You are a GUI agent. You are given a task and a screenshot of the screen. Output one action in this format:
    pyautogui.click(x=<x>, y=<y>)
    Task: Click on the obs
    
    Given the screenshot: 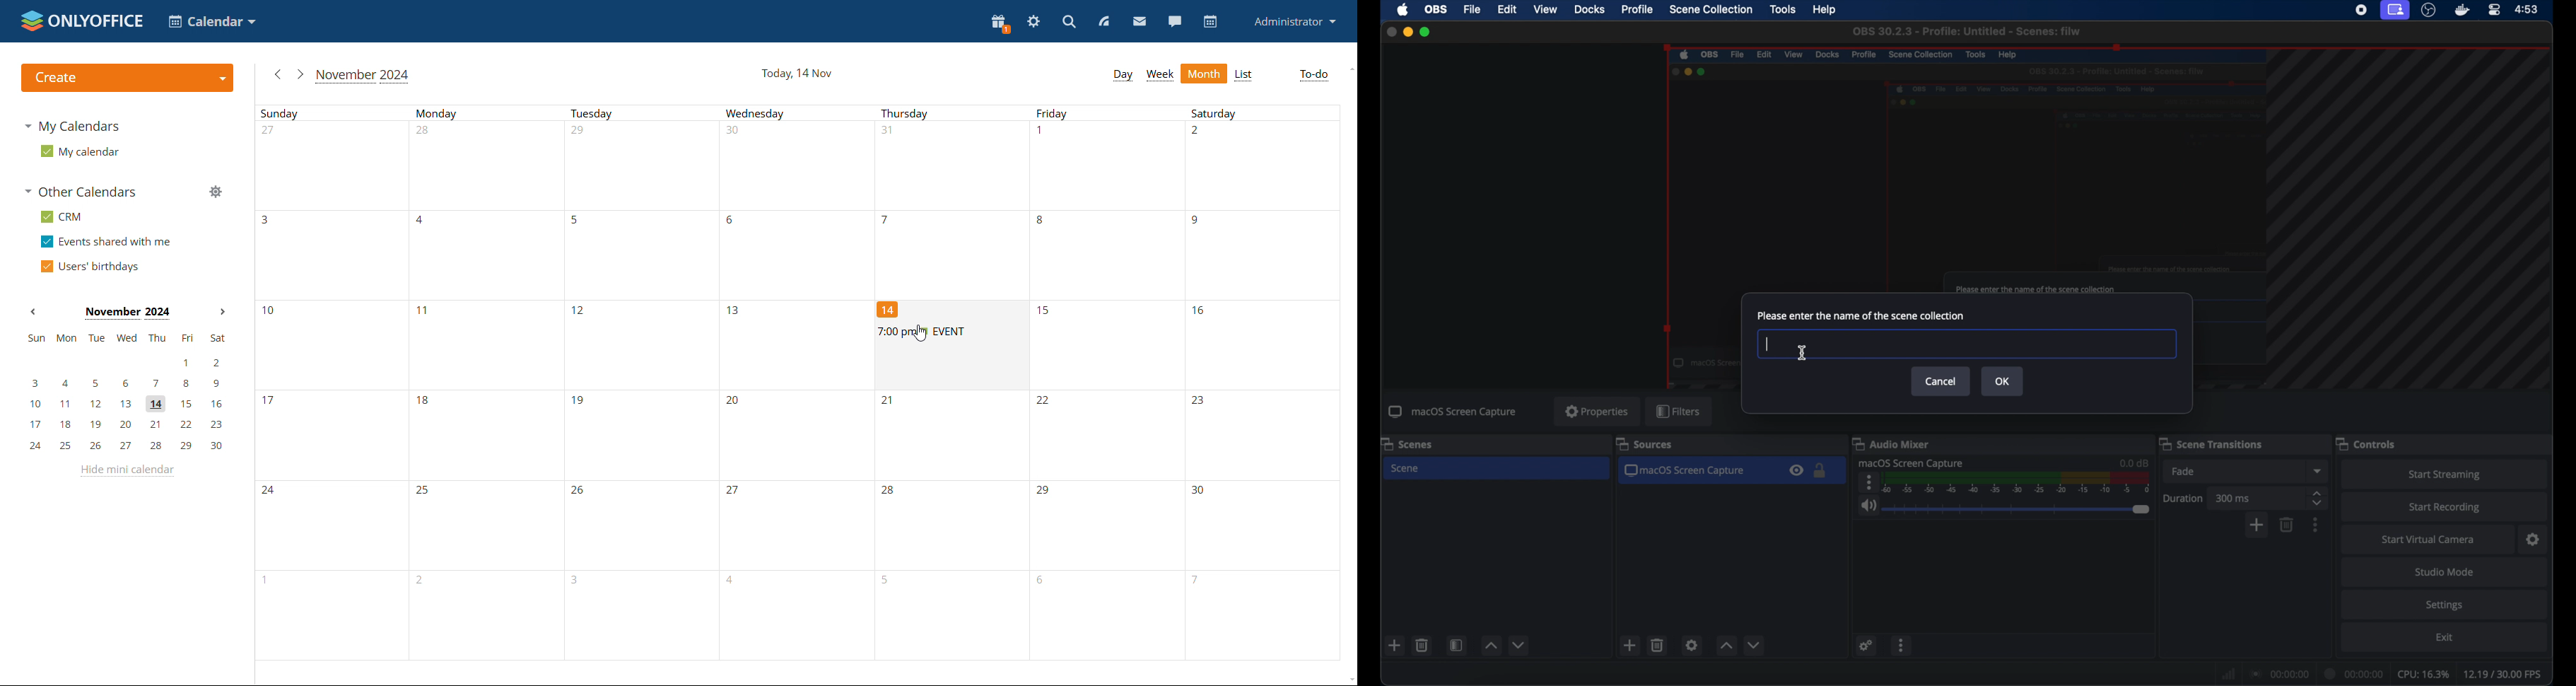 What is the action you would take?
    pyautogui.click(x=1436, y=10)
    